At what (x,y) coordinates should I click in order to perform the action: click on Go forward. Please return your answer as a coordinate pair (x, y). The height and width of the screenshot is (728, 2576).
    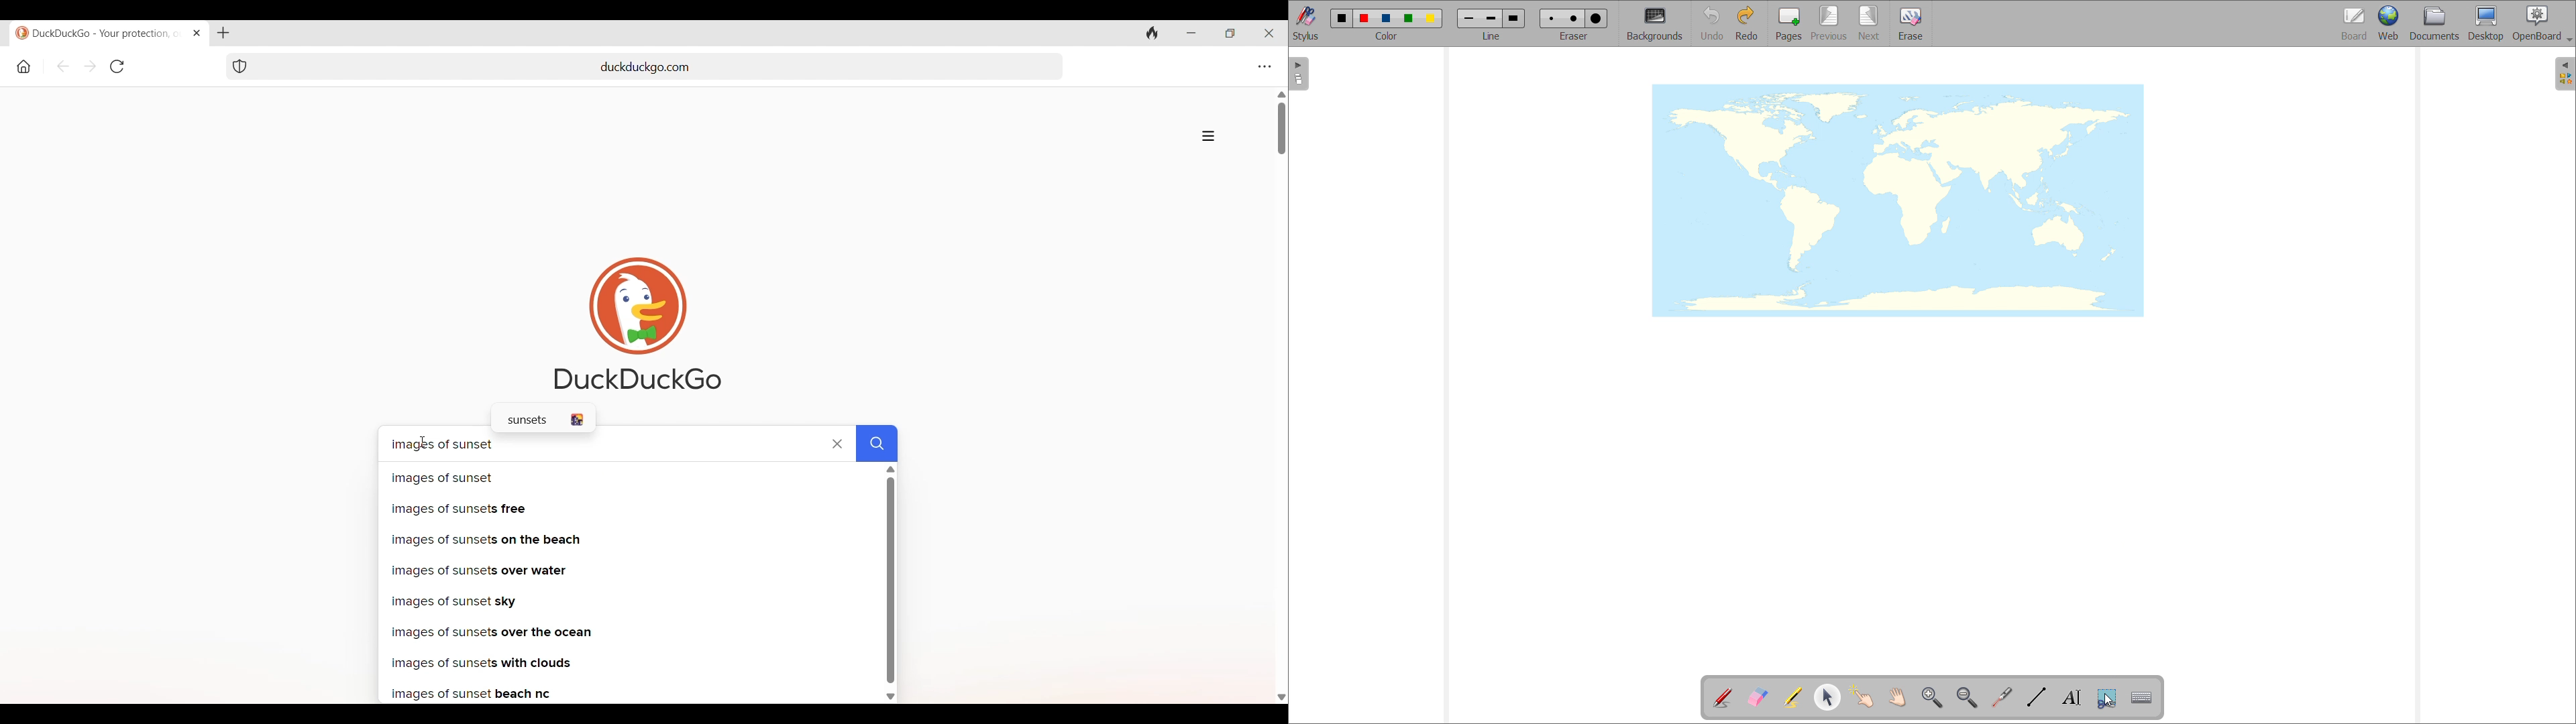
    Looking at the image, I should click on (91, 66).